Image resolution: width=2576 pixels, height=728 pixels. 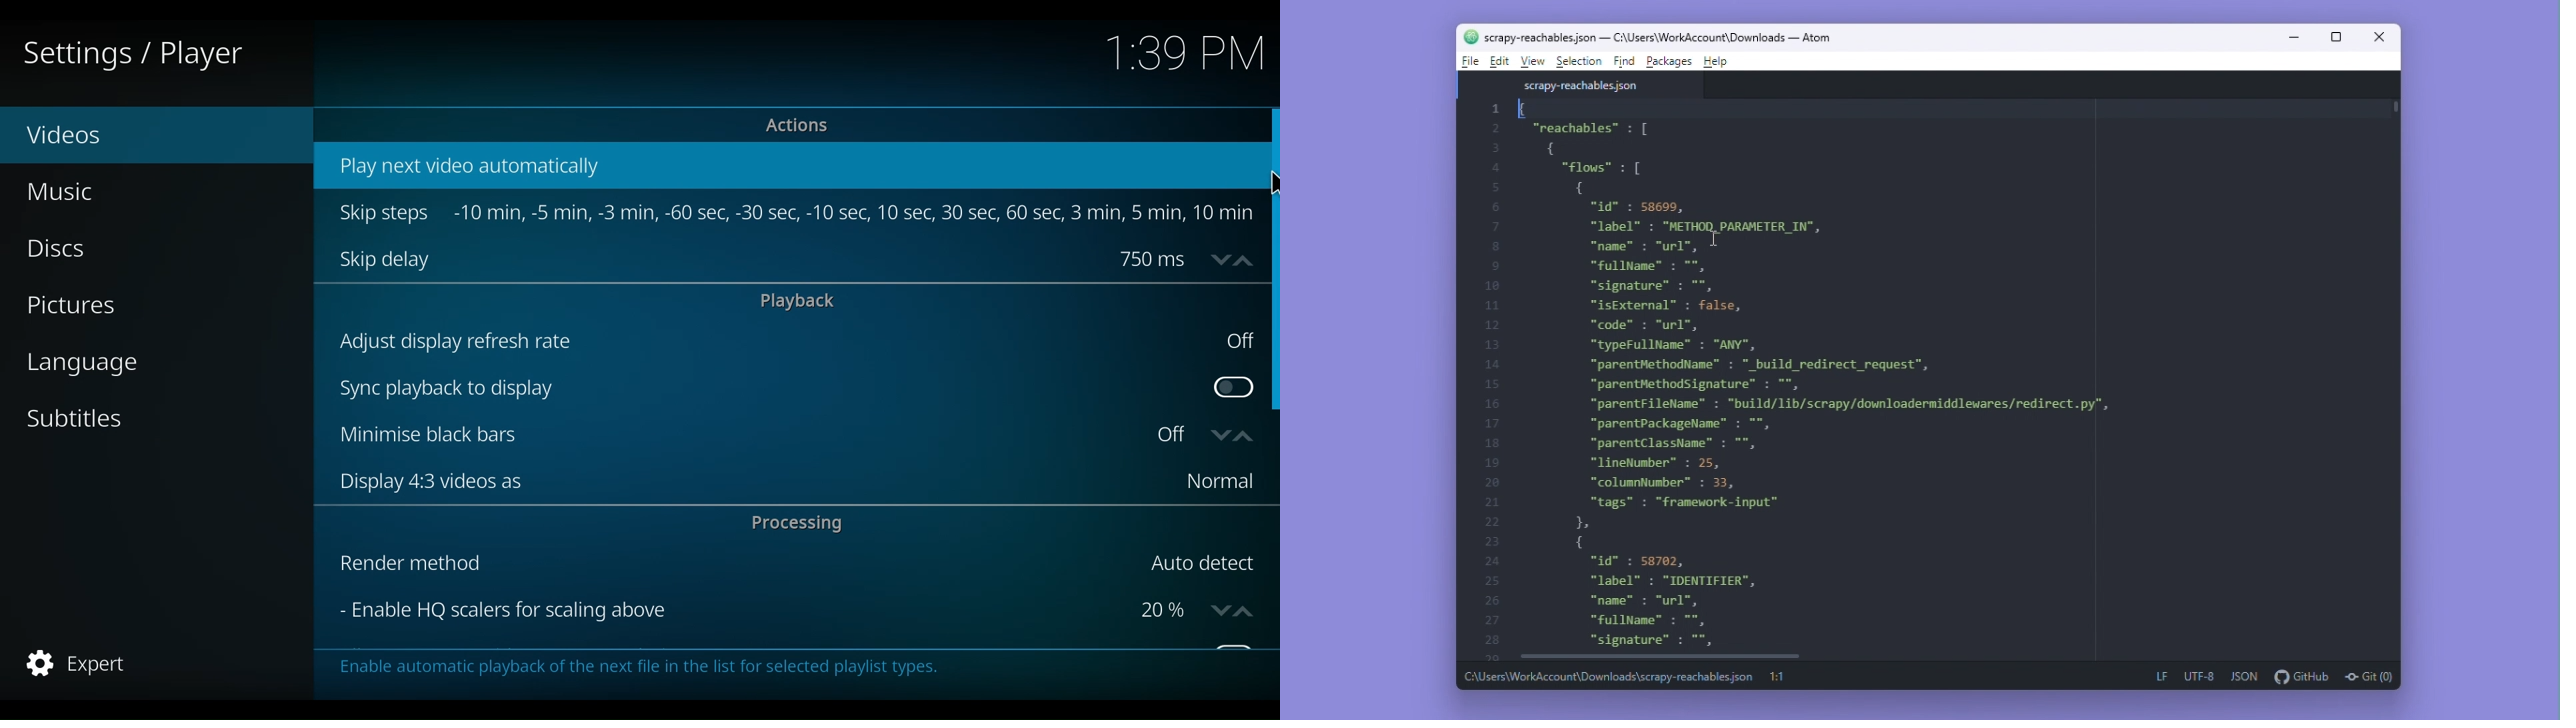 What do you see at coordinates (2369, 675) in the screenshot?
I see `git (0)` at bounding box center [2369, 675].